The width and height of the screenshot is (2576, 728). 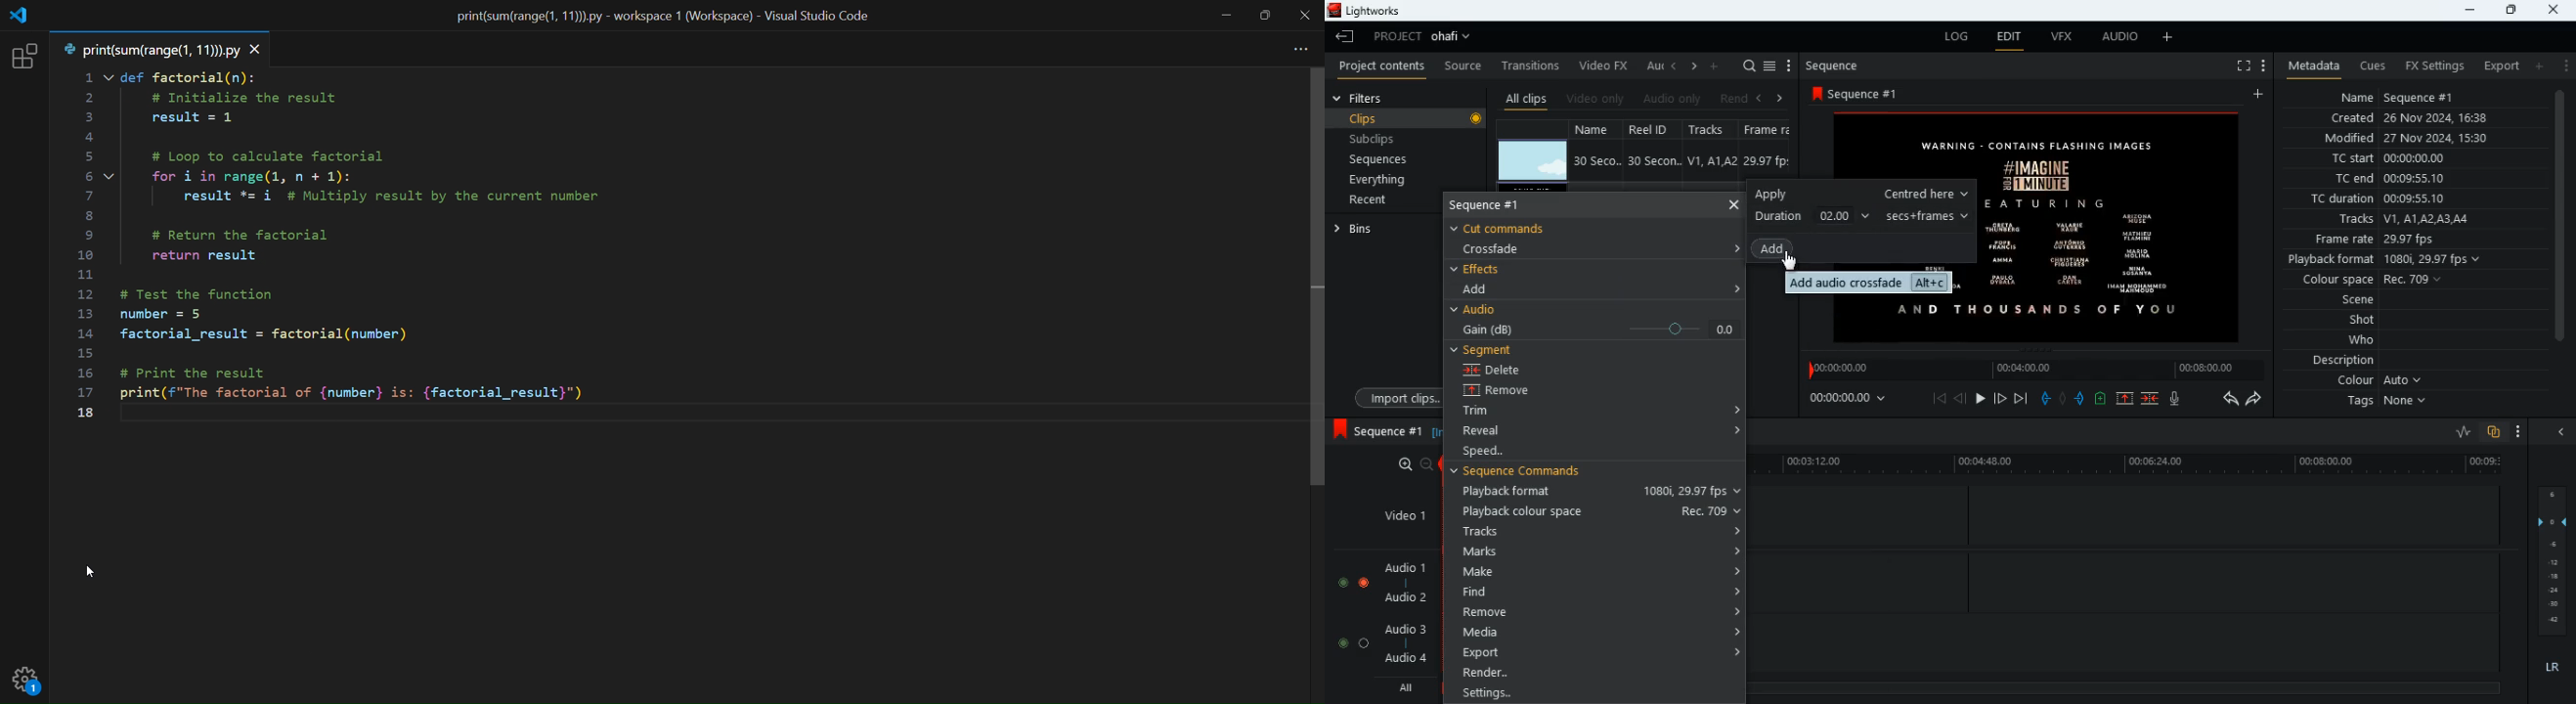 What do you see at coordinates (1770, 161) in the screenshot?
I see `29.97 fps` at bounding box center [1770, 161].